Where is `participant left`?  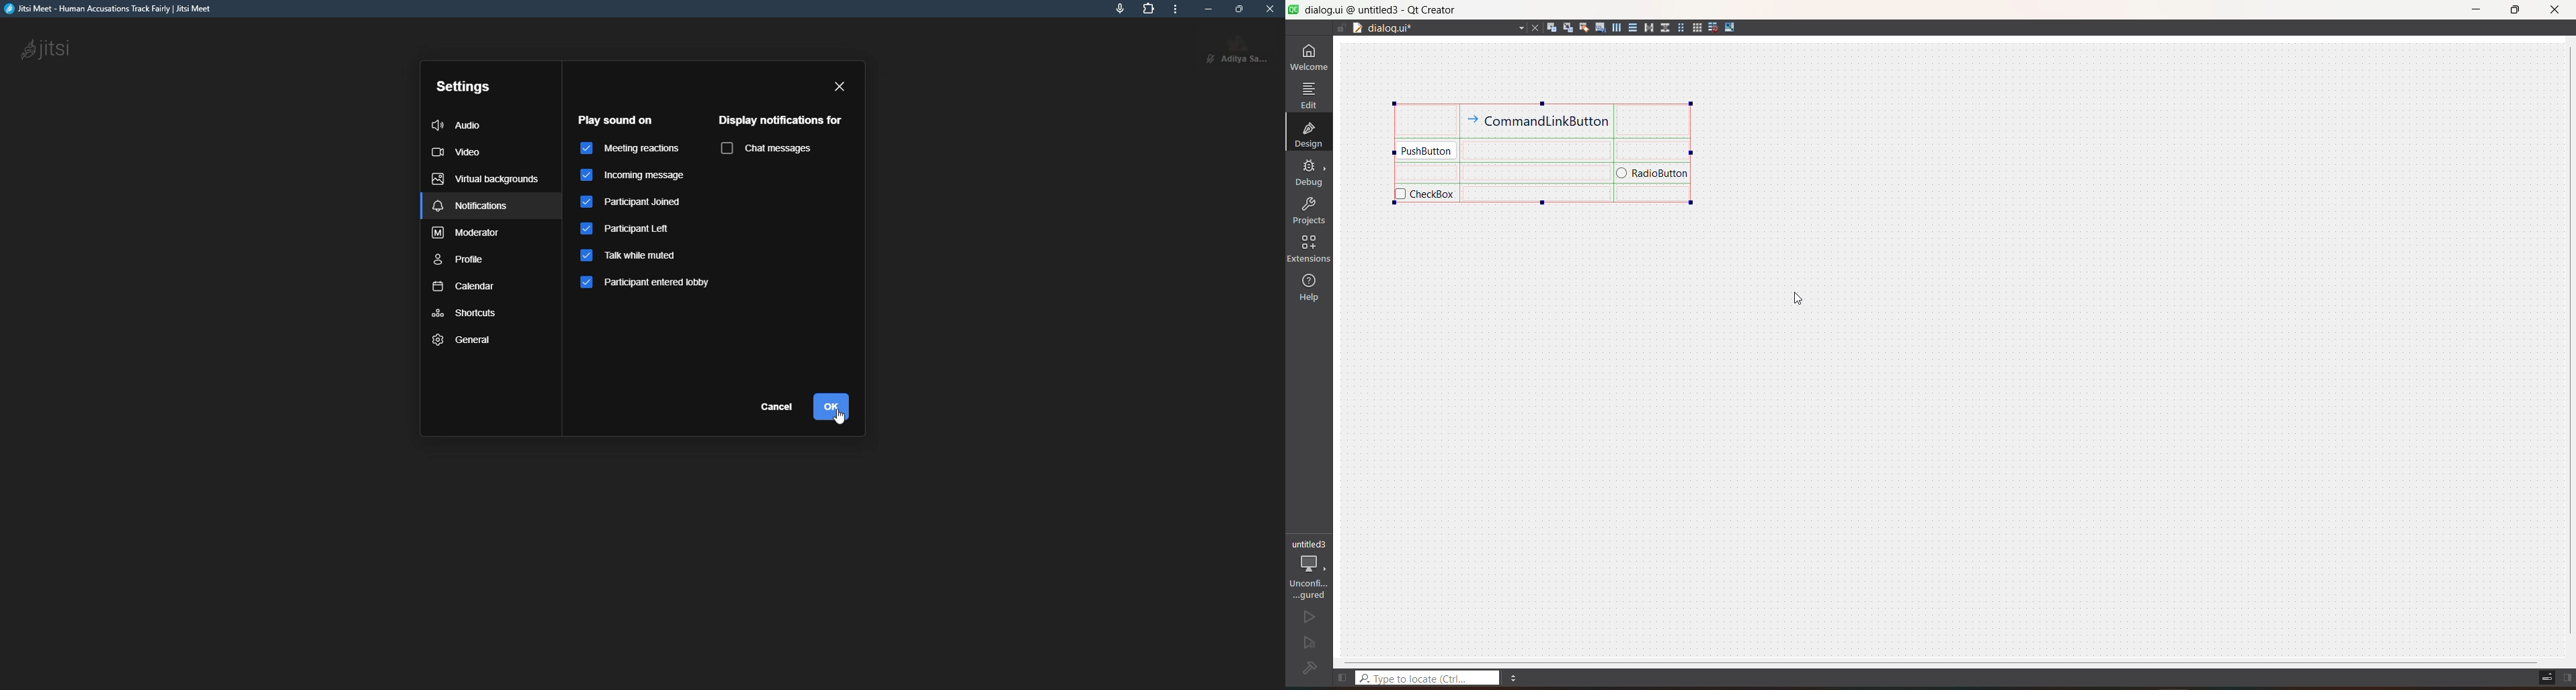
participant left is located at coordinates (628, 229).